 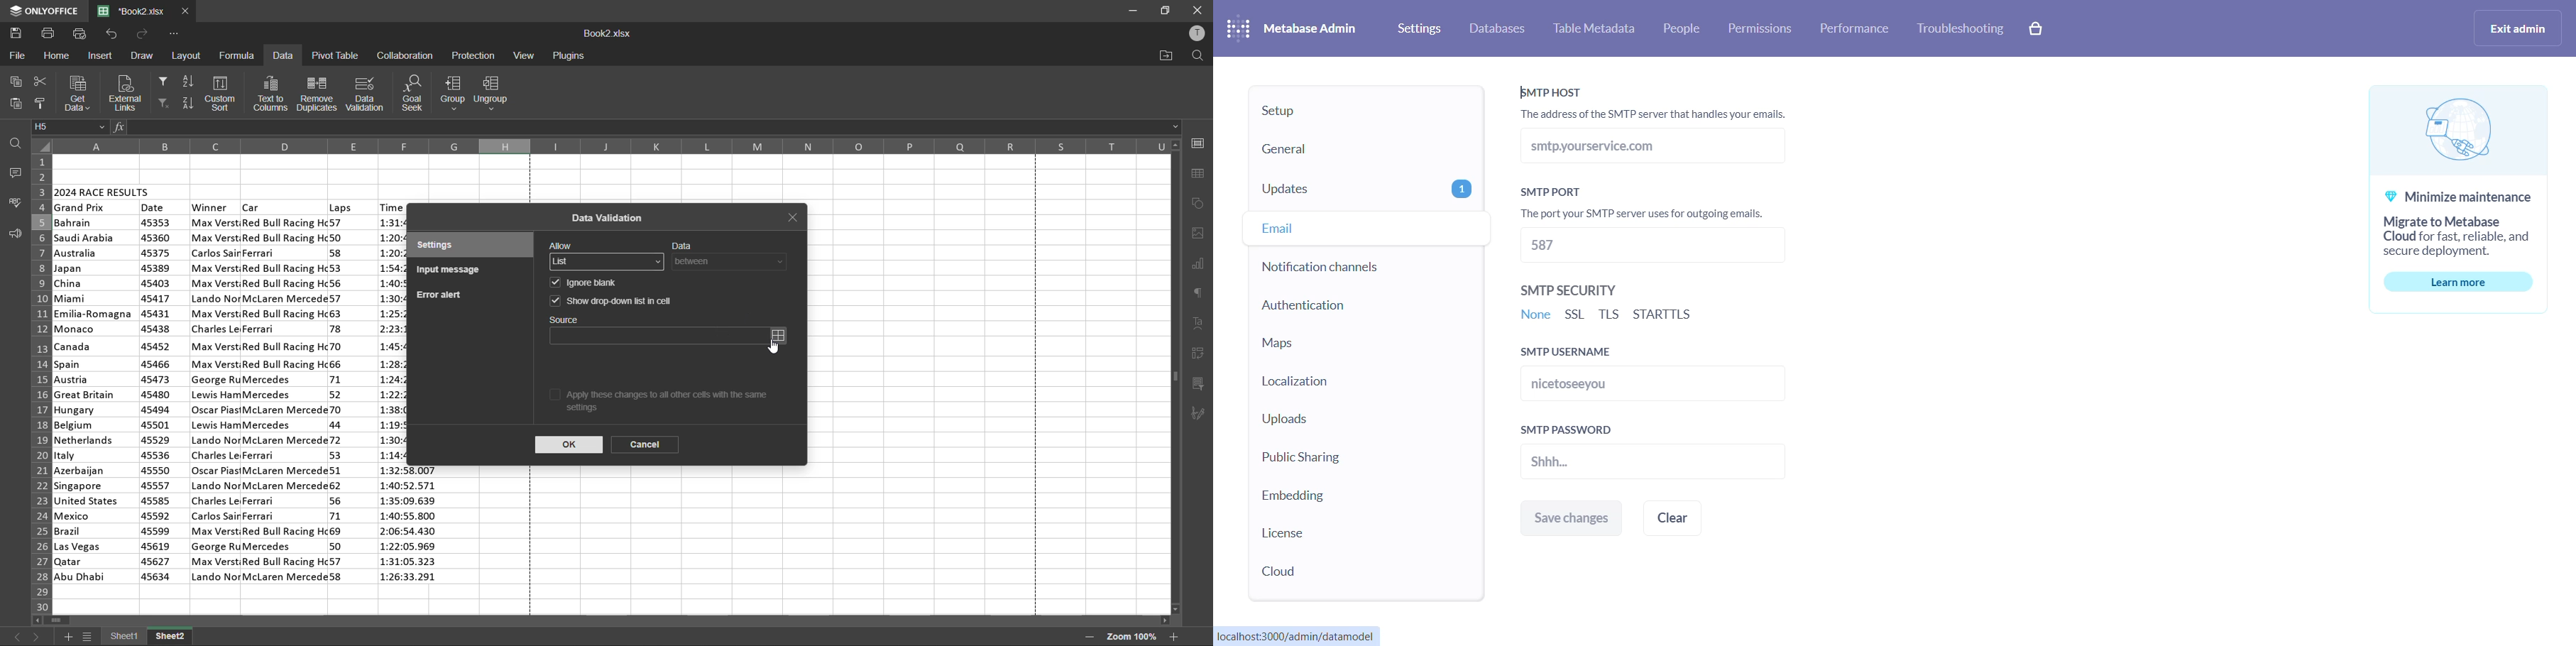 What do you see at coordinates (210, 207) in the screenshot?
I see `winner` at bounding box center [210, 207].